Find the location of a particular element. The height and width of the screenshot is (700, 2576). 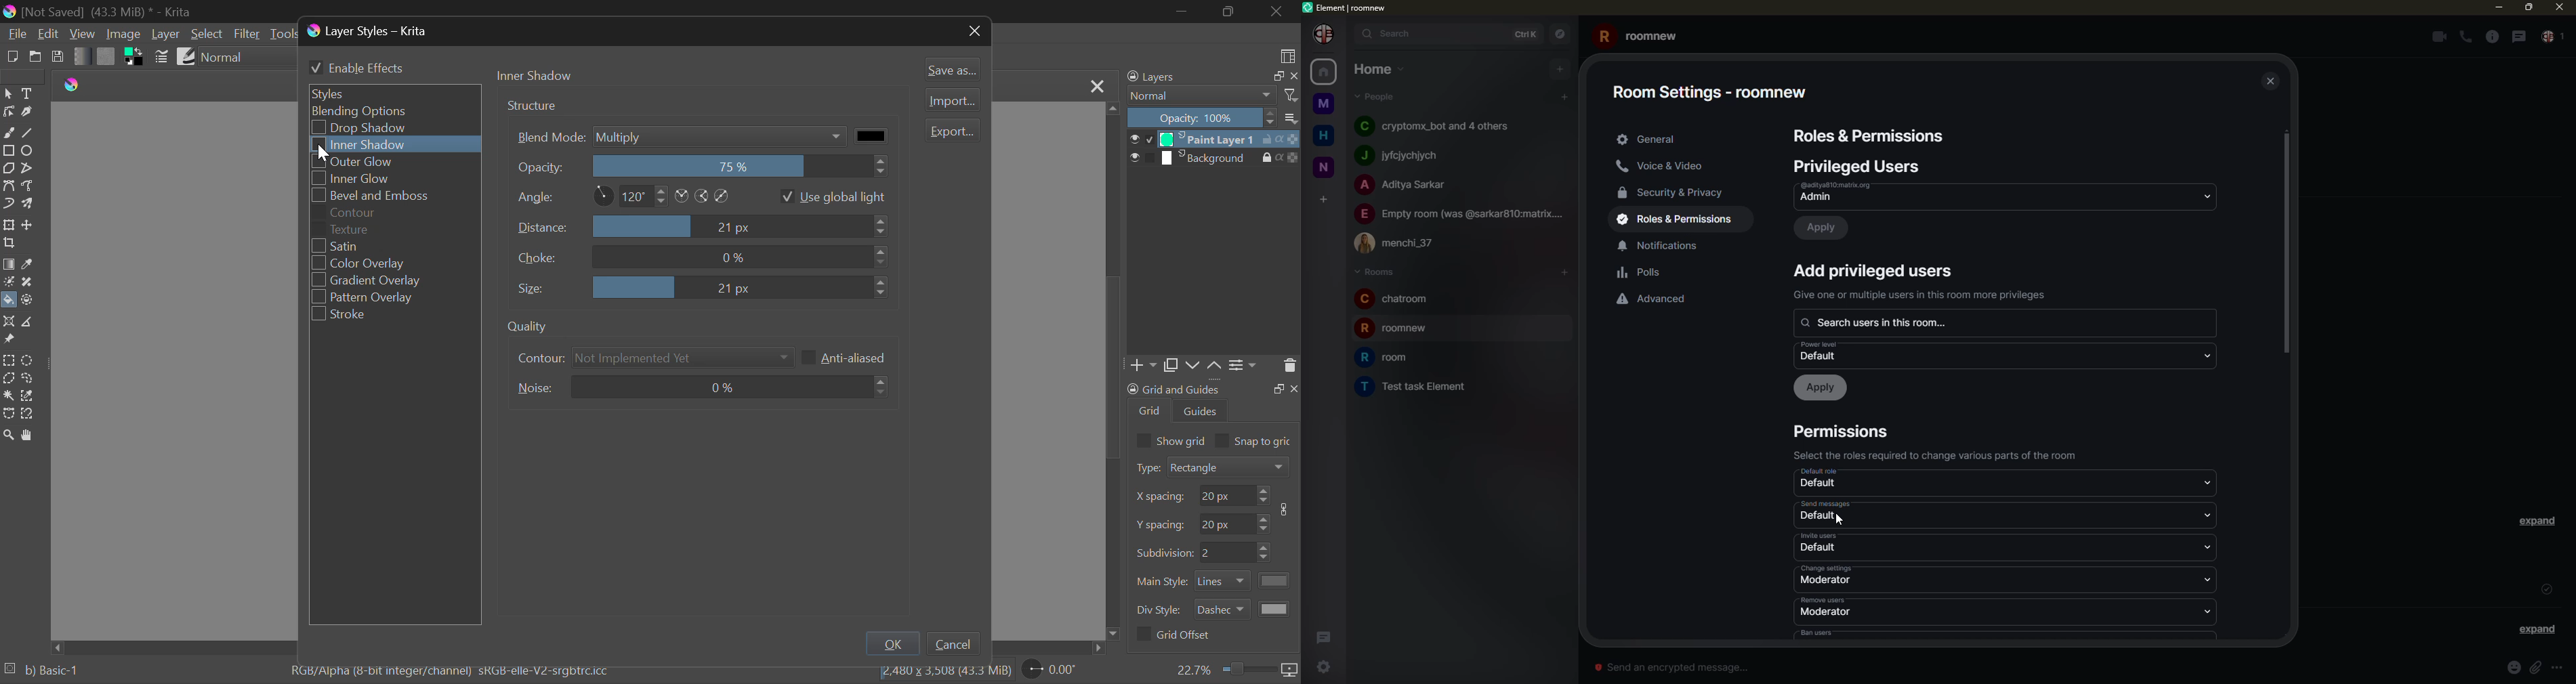

Circular Selection is located at coordinates (28, 360).